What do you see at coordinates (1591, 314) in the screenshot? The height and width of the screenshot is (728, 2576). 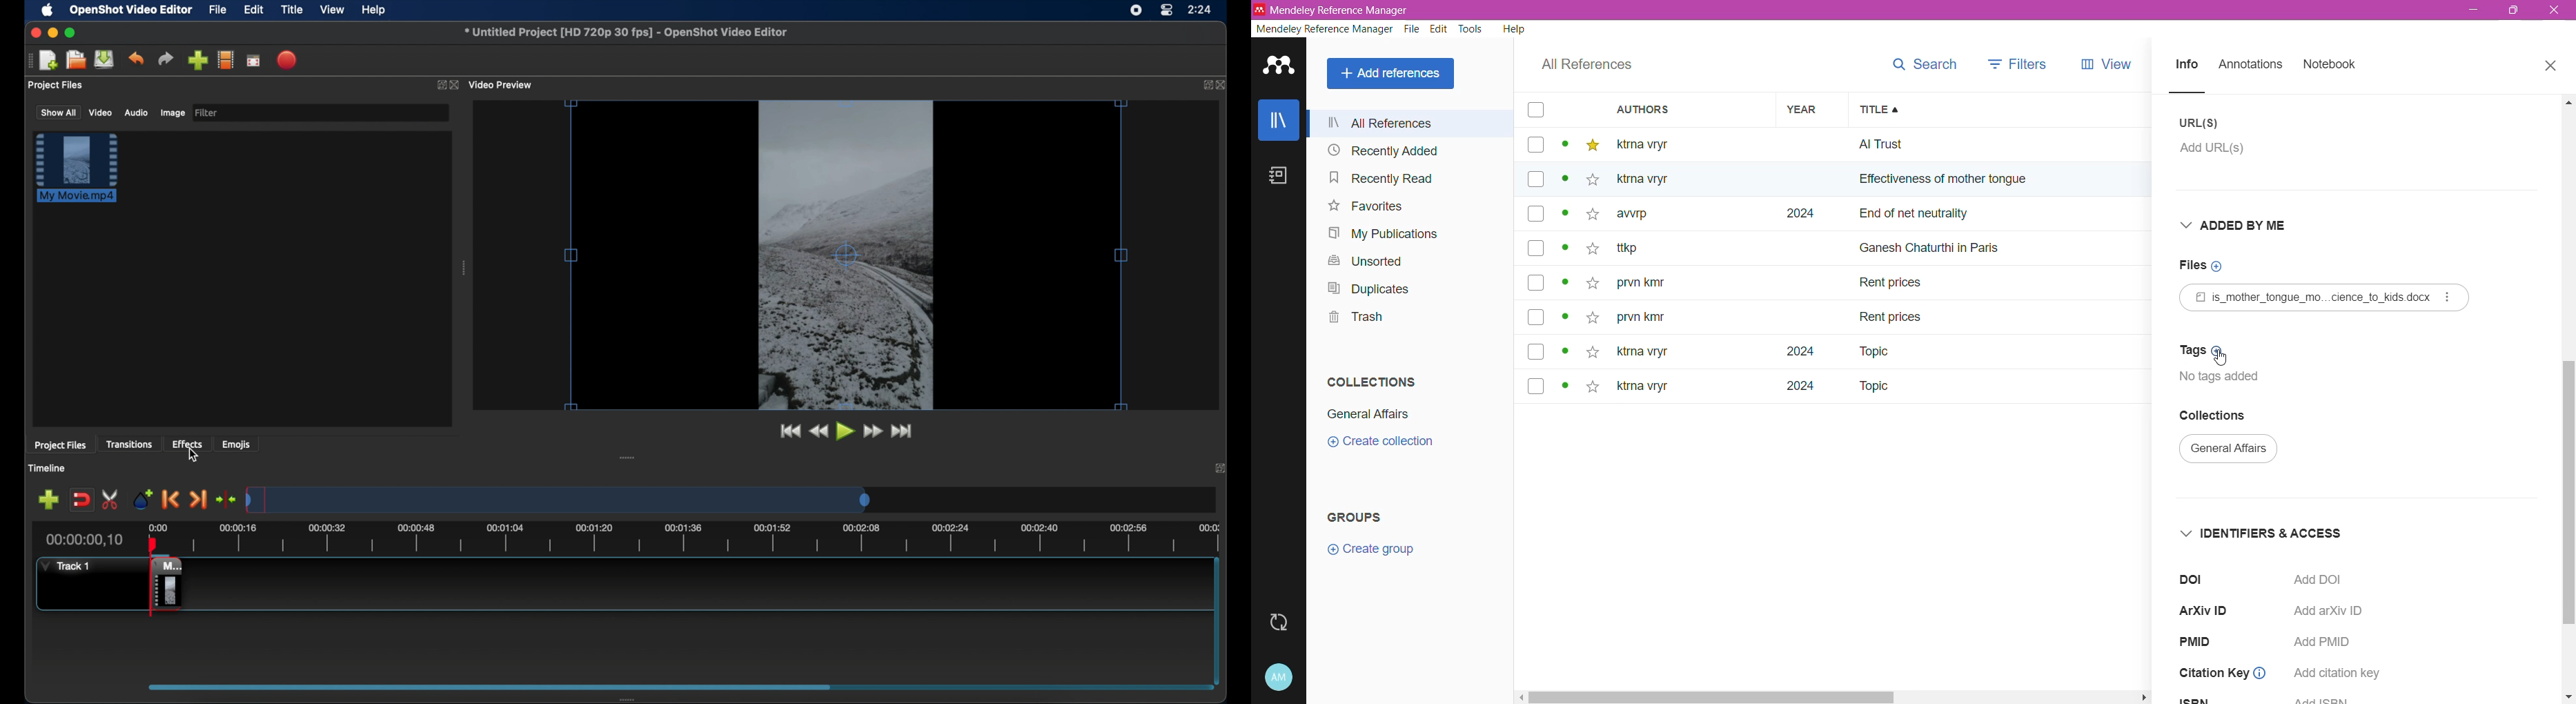 I see `star` at bounding box center [1591, 314].